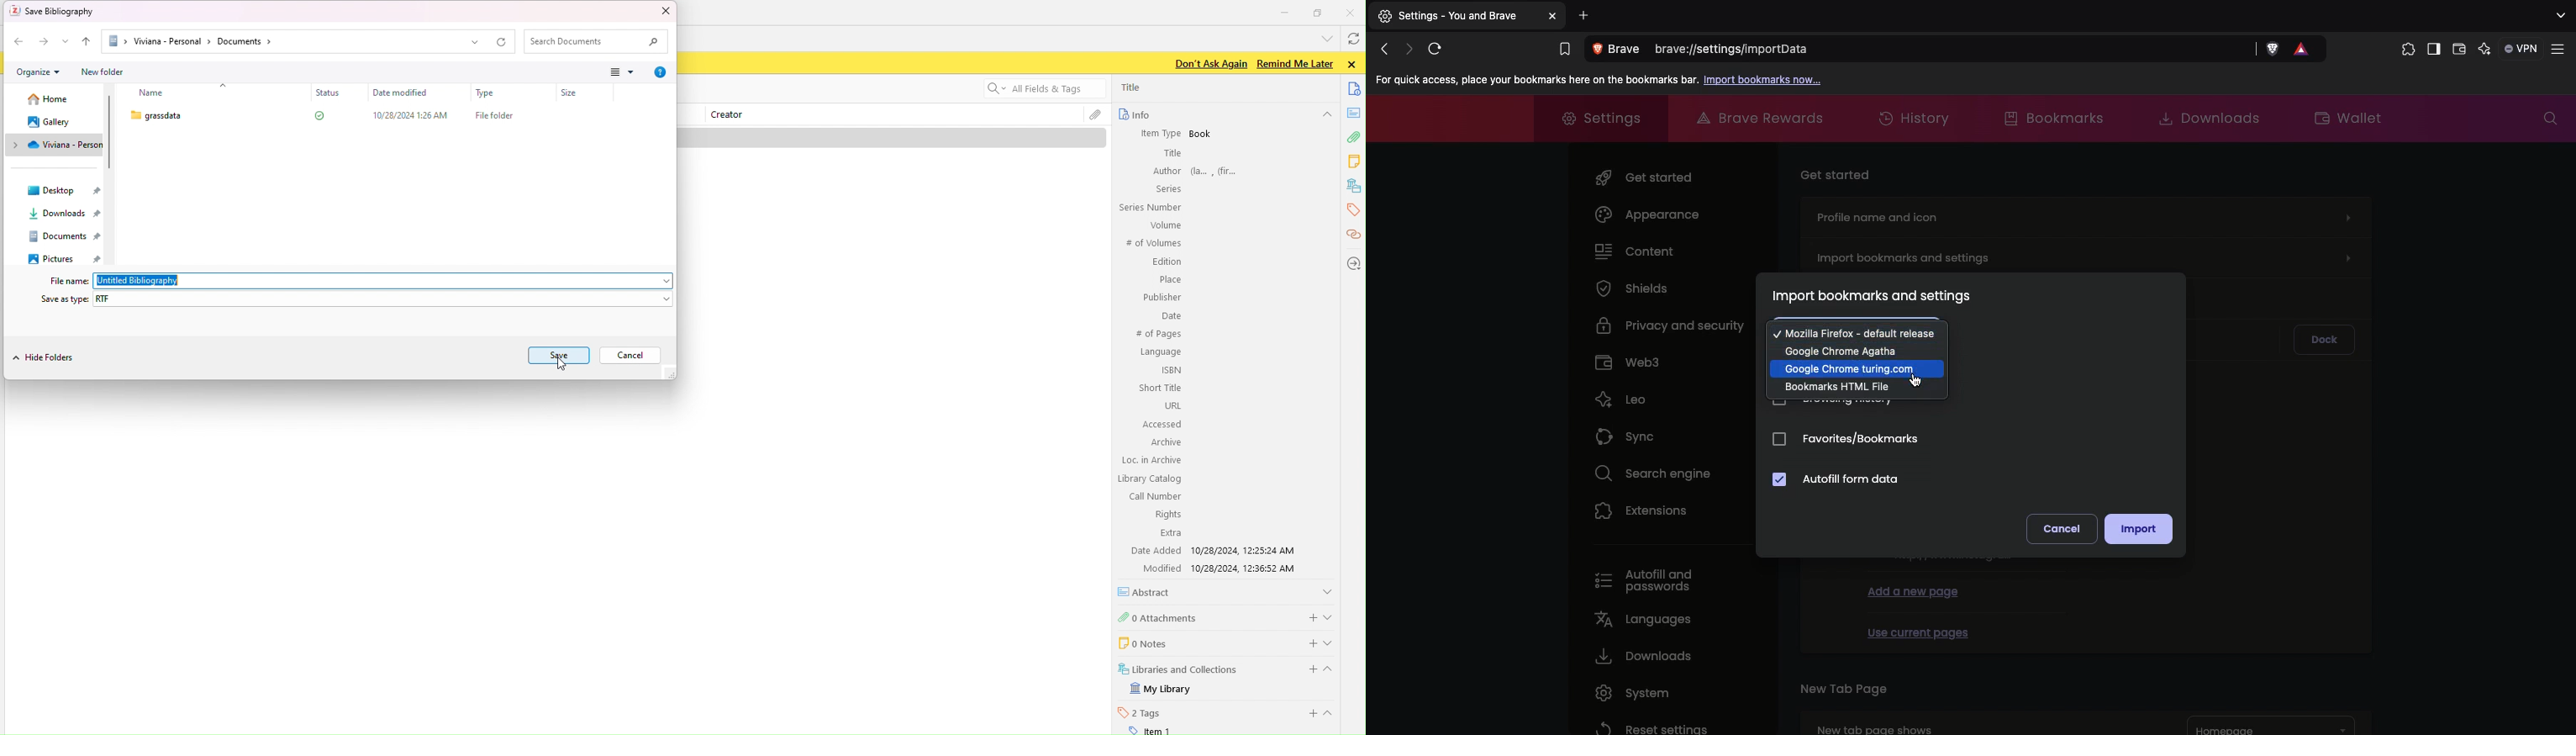 The image size is (2576, 756). Describe the element at coordinates (1955, 50) in the screenshot. I see `brave://settings/importdata` at that location.